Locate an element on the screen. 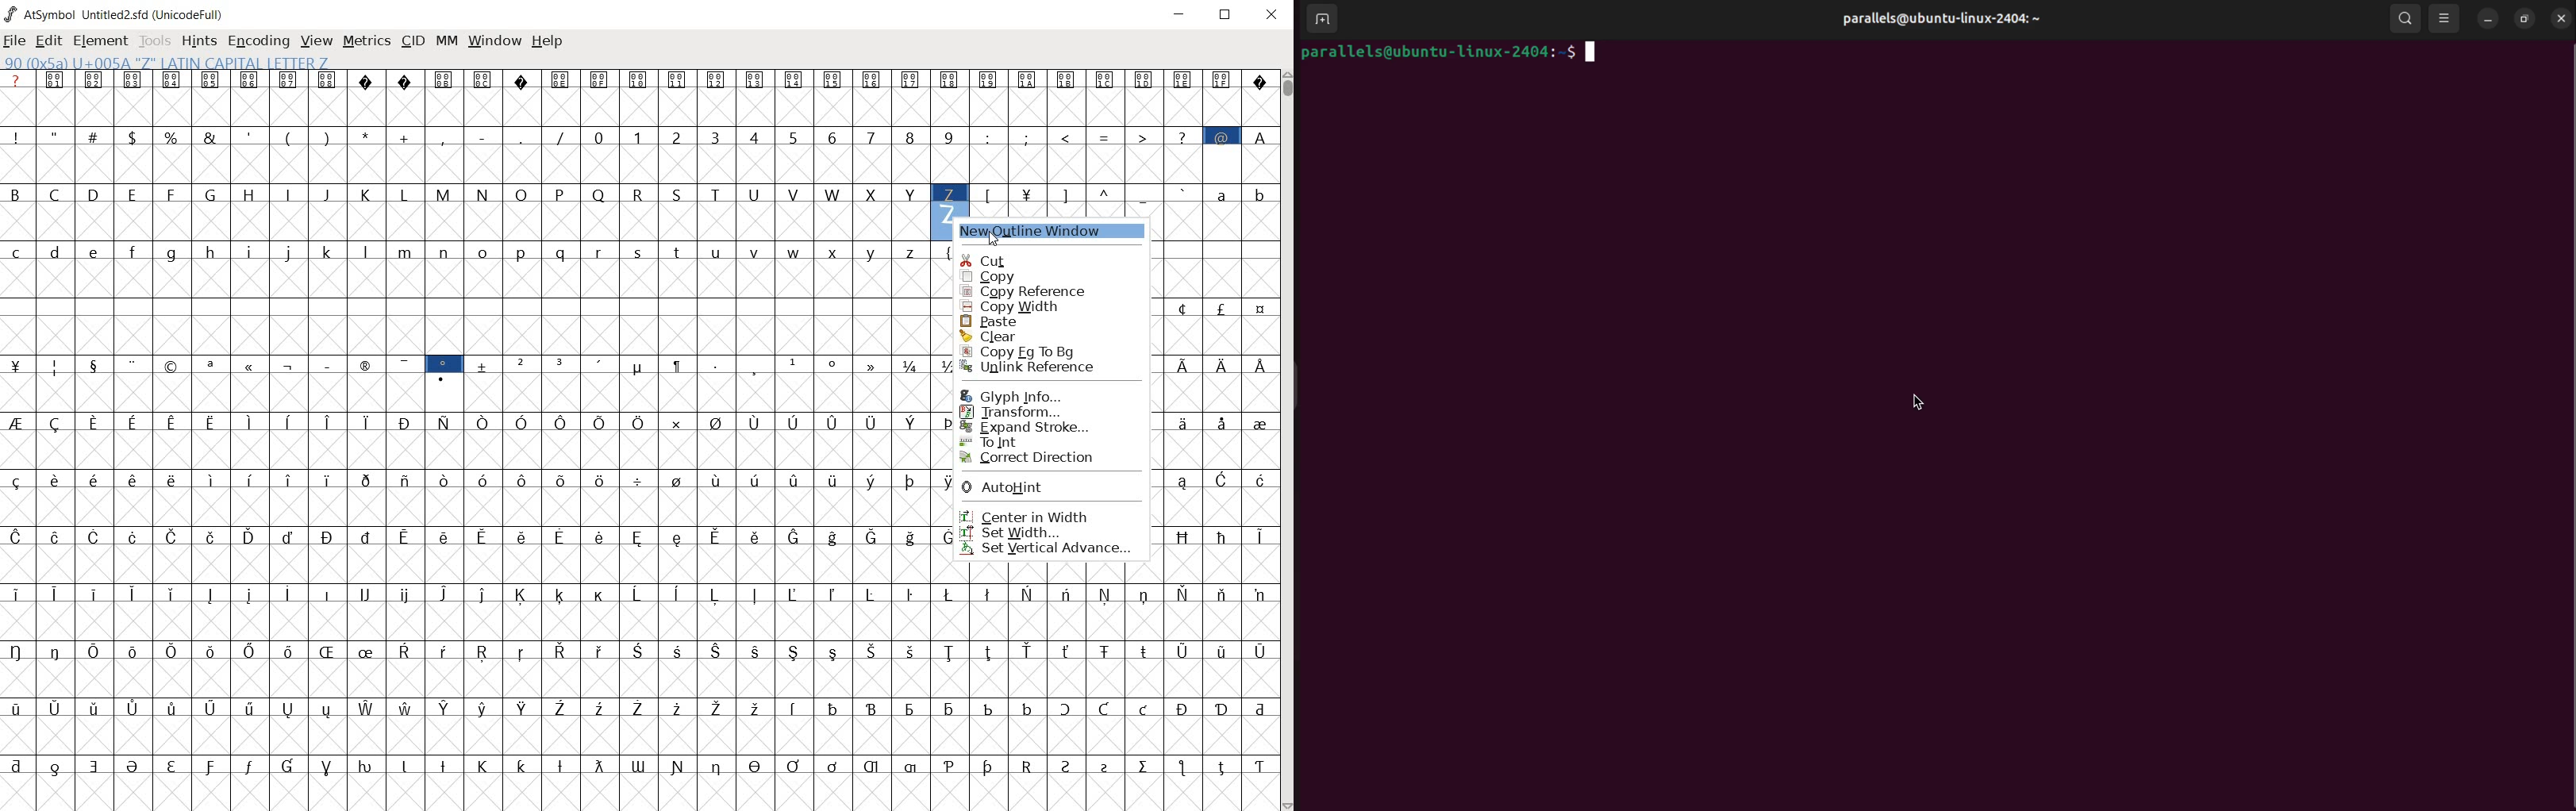  Expand Stroke is located at coordinates (1033, 428).